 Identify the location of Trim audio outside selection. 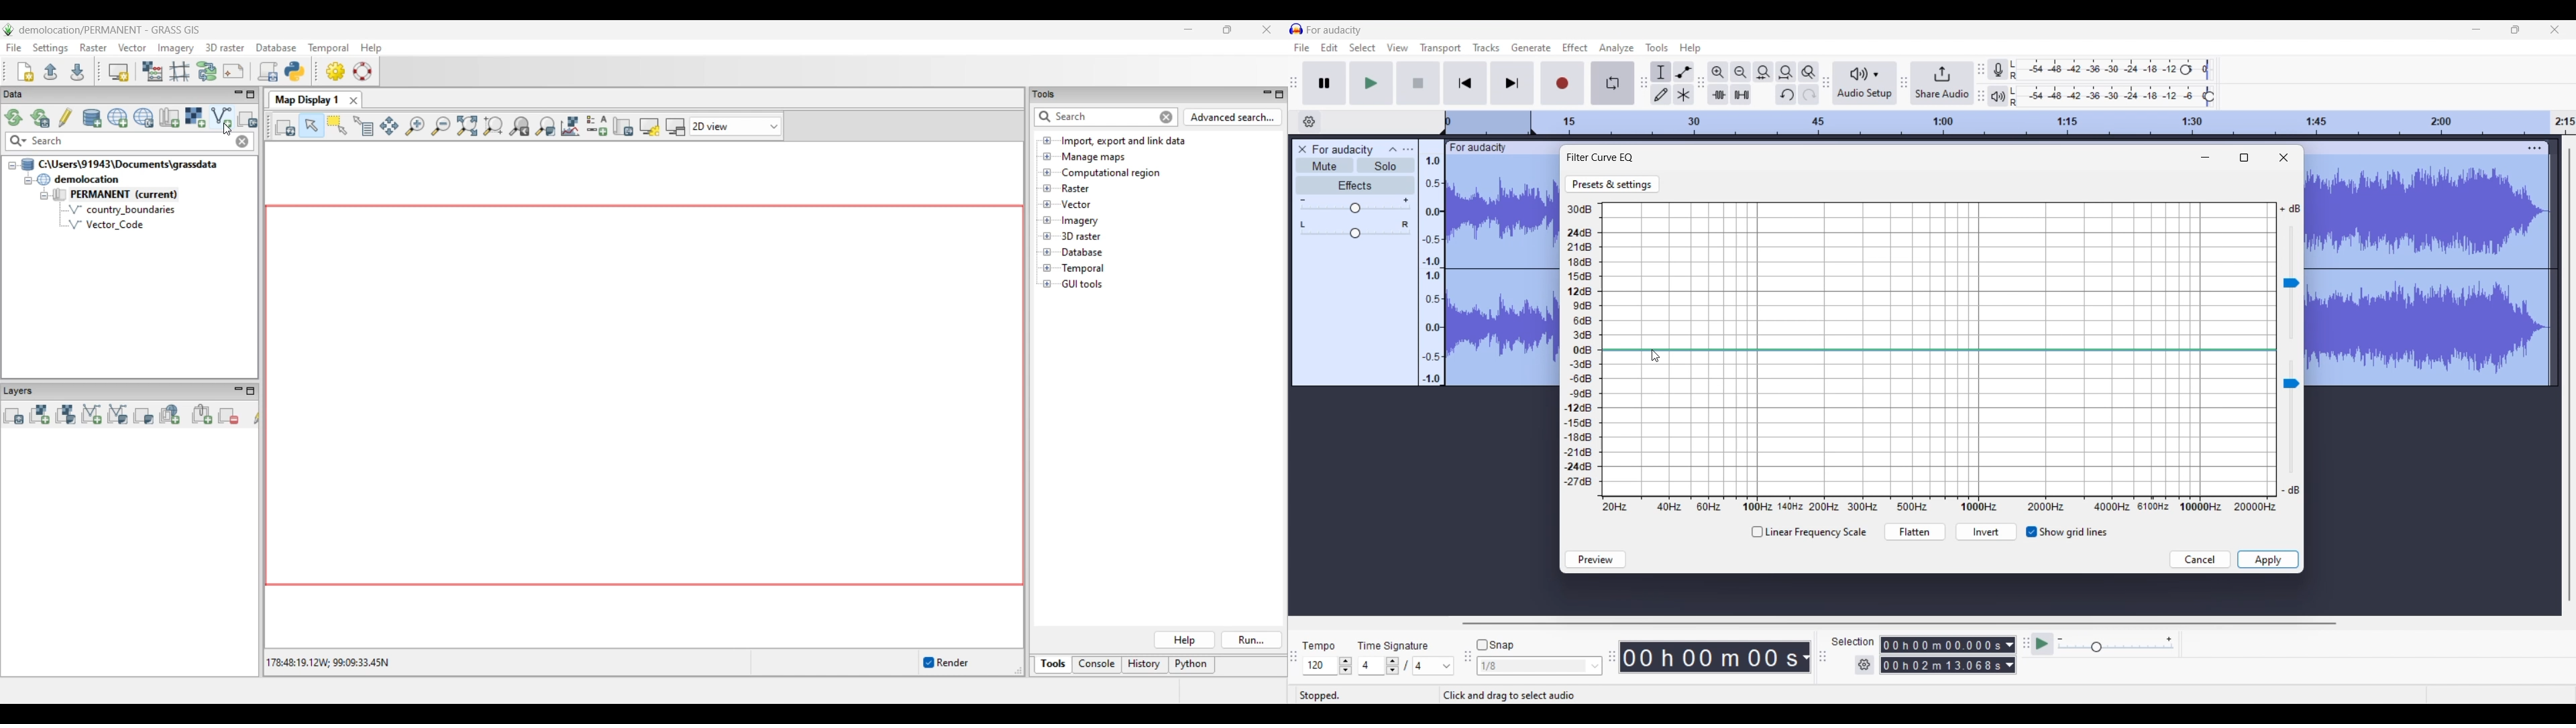
(1718, 94).